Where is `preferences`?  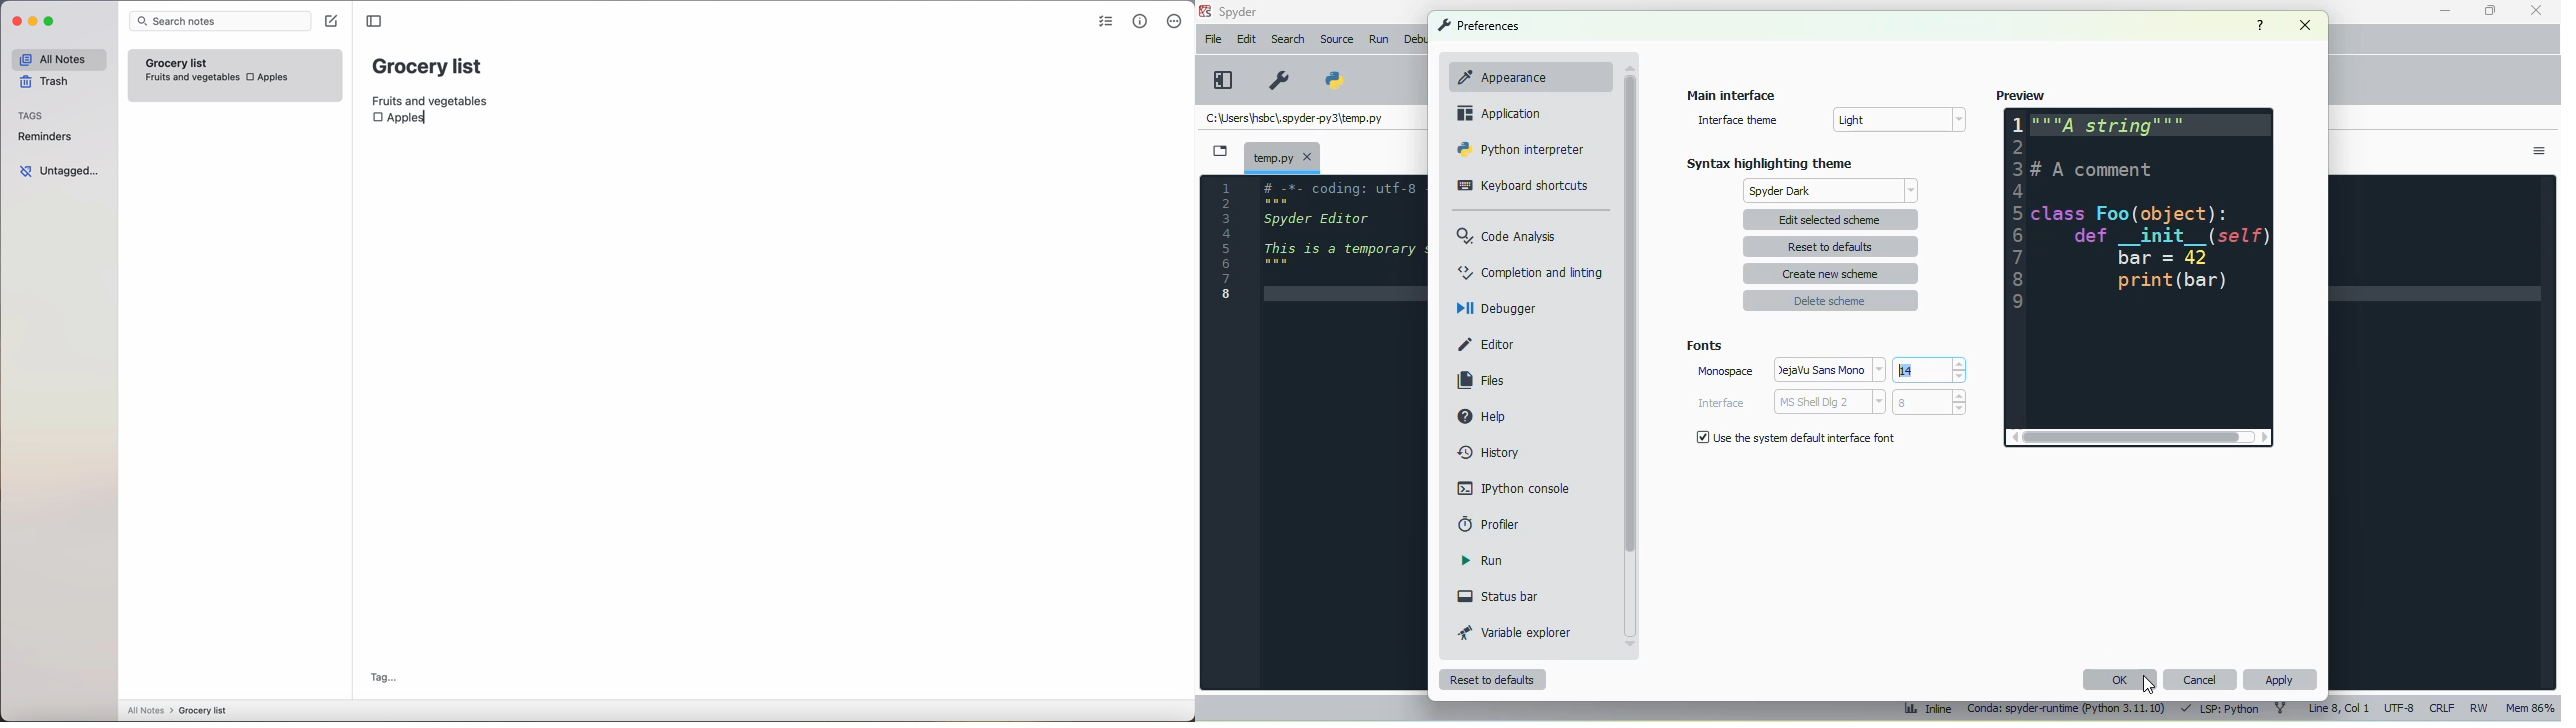 preferences is located at coordinates (1478, 25).